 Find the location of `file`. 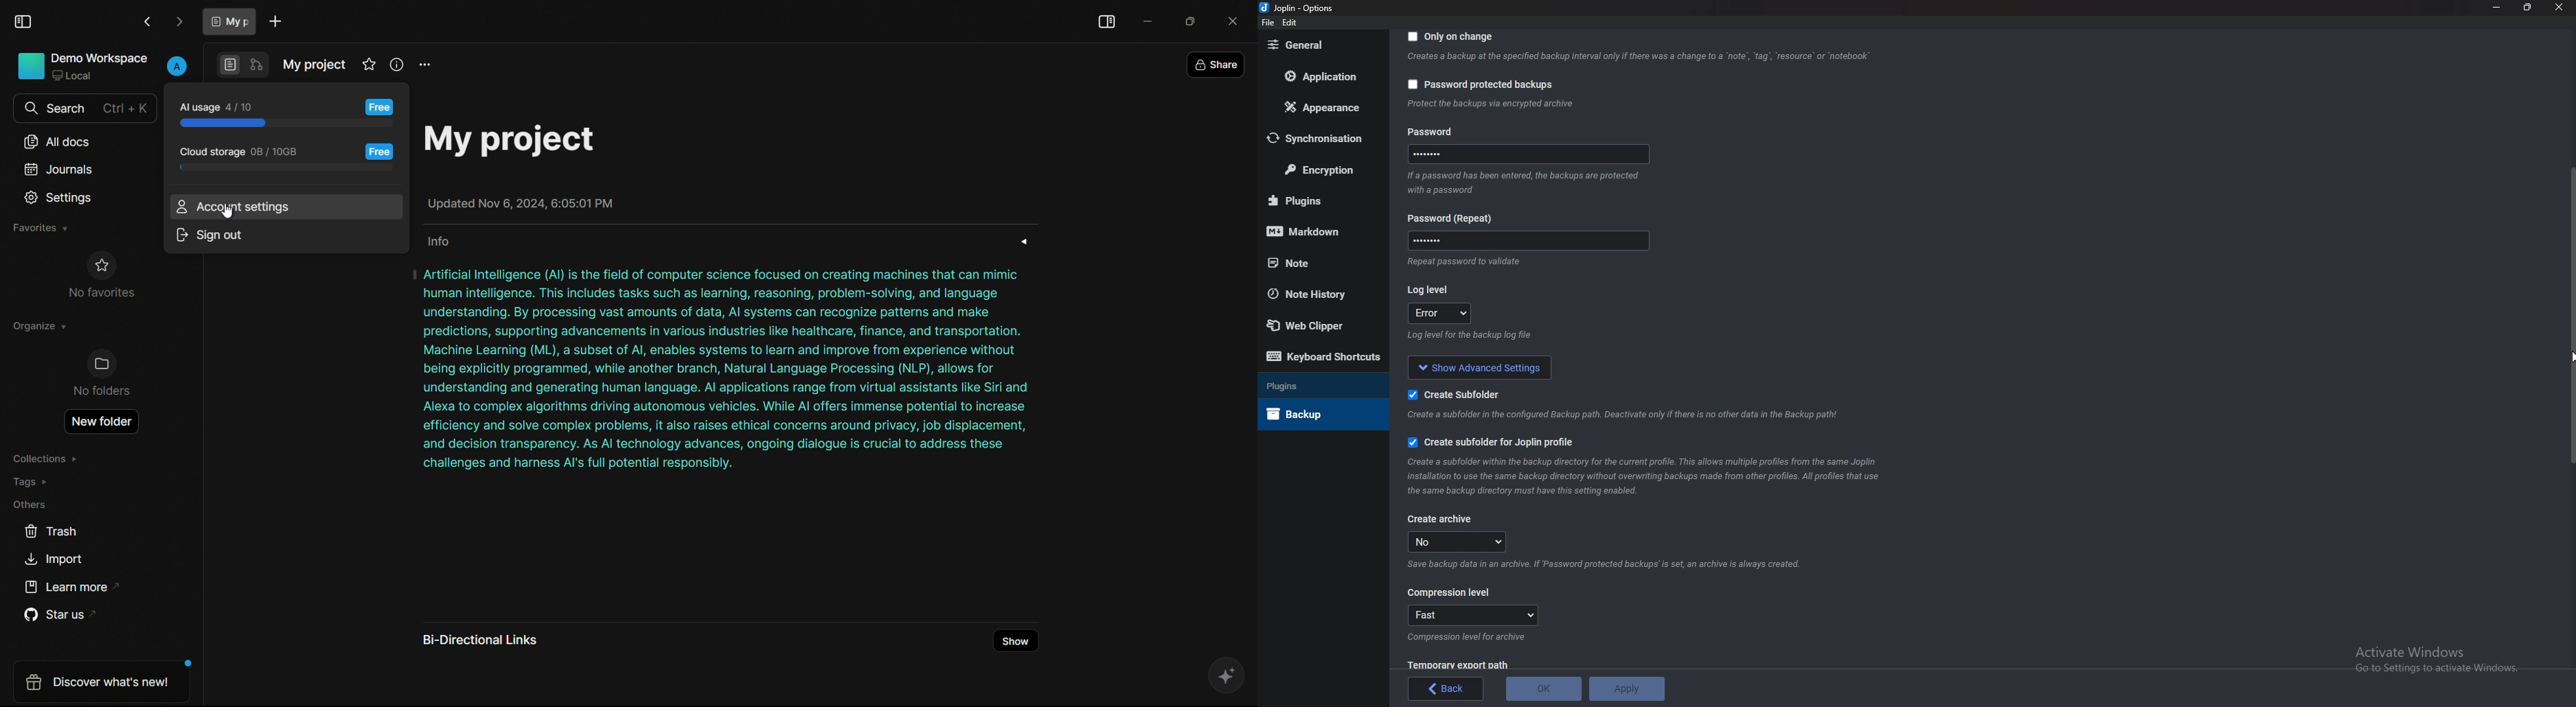

file is located at coordinates (1267, 23).